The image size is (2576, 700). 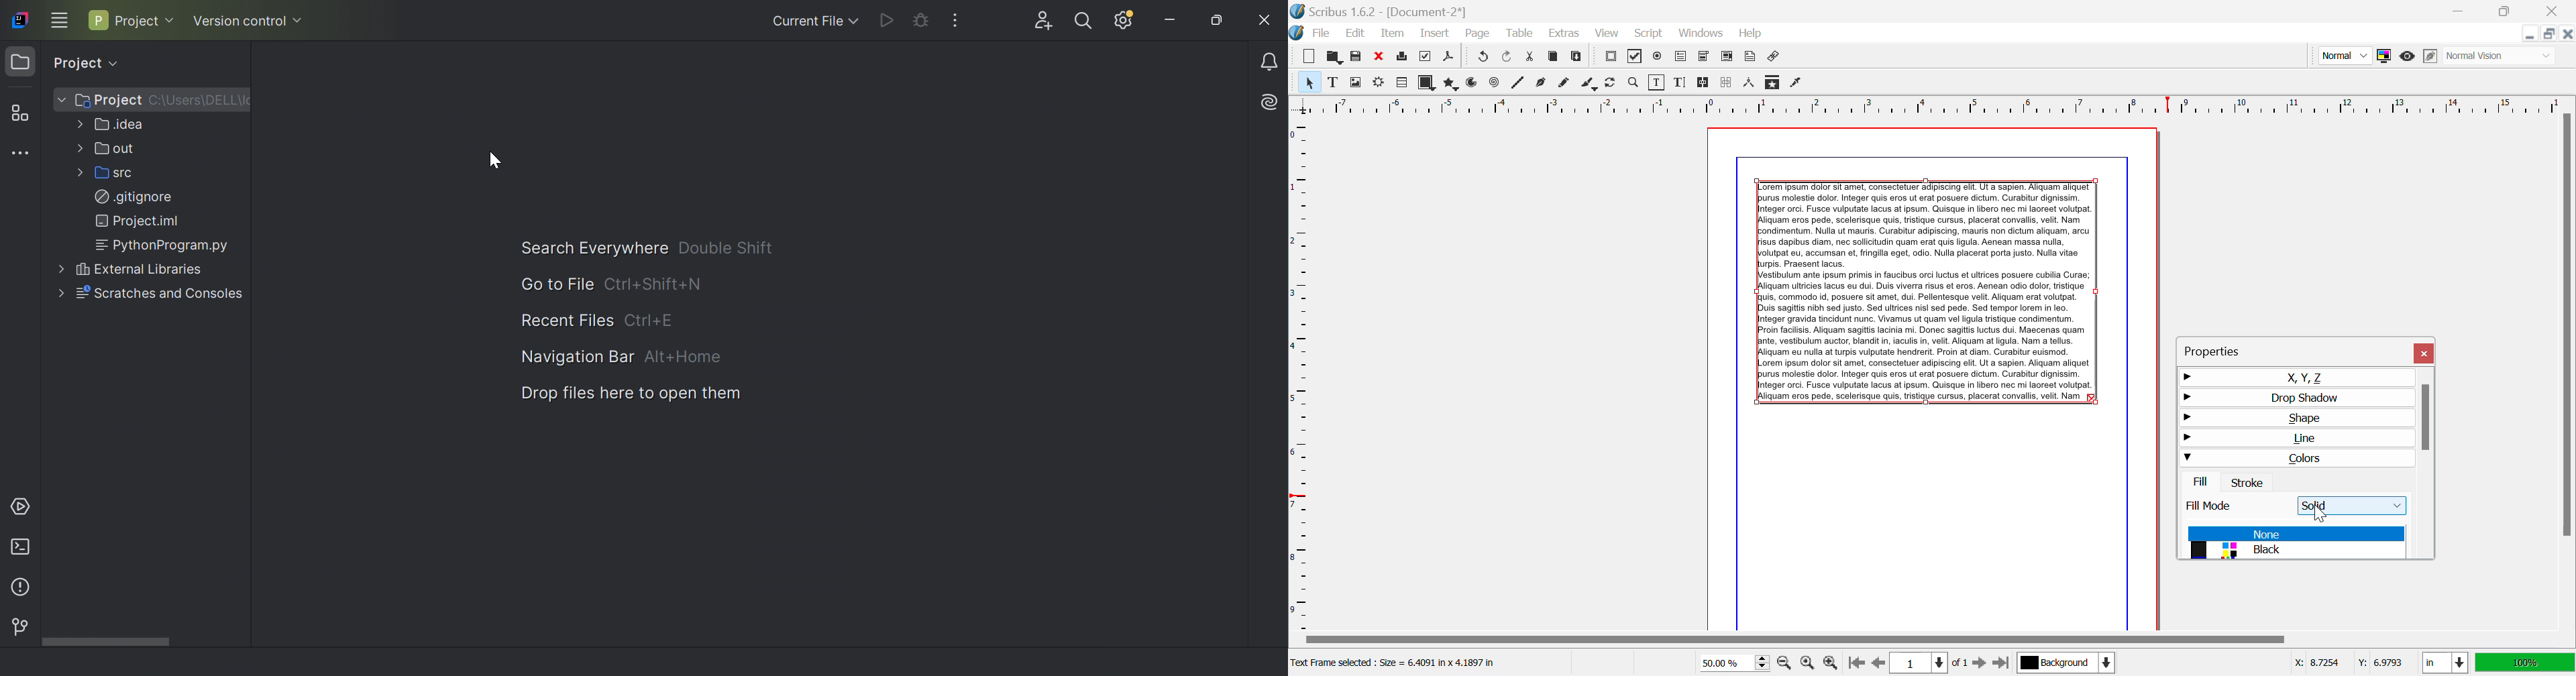 I want to click on Measurements, so click(x=1750, y=84).